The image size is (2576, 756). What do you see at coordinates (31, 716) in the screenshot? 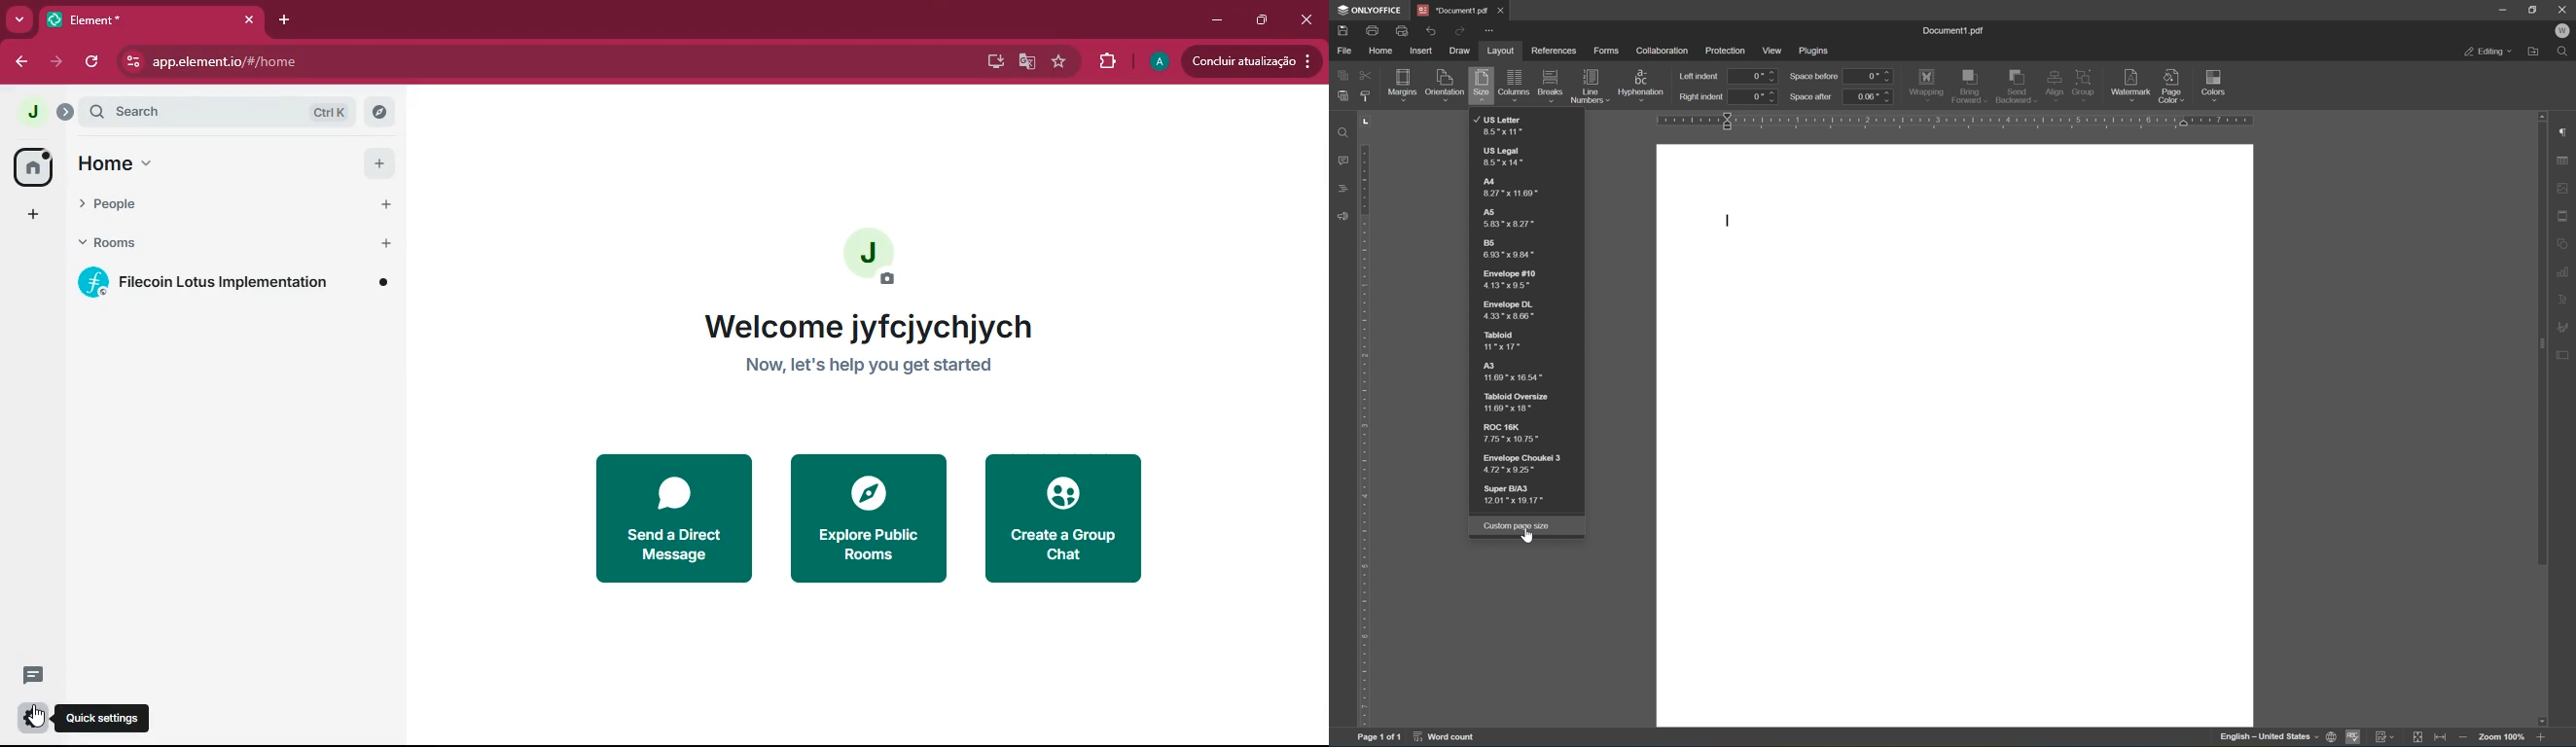
I see `settings` at bounding box center [31, 716].